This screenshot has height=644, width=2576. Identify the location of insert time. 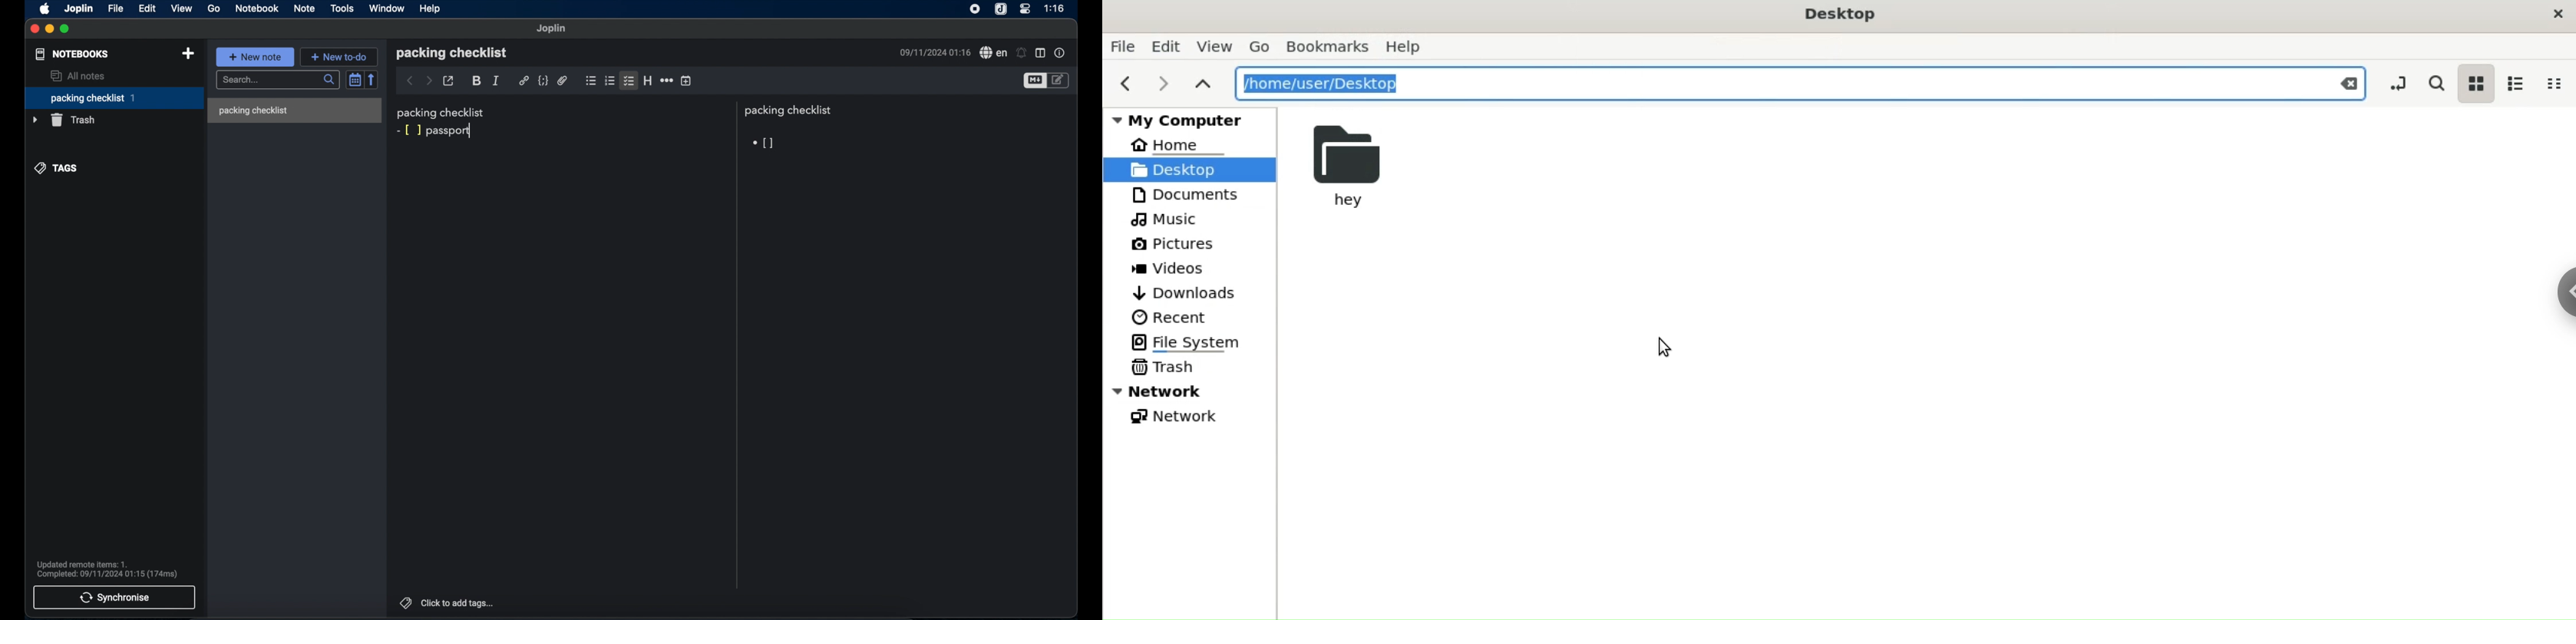
(687, 81).